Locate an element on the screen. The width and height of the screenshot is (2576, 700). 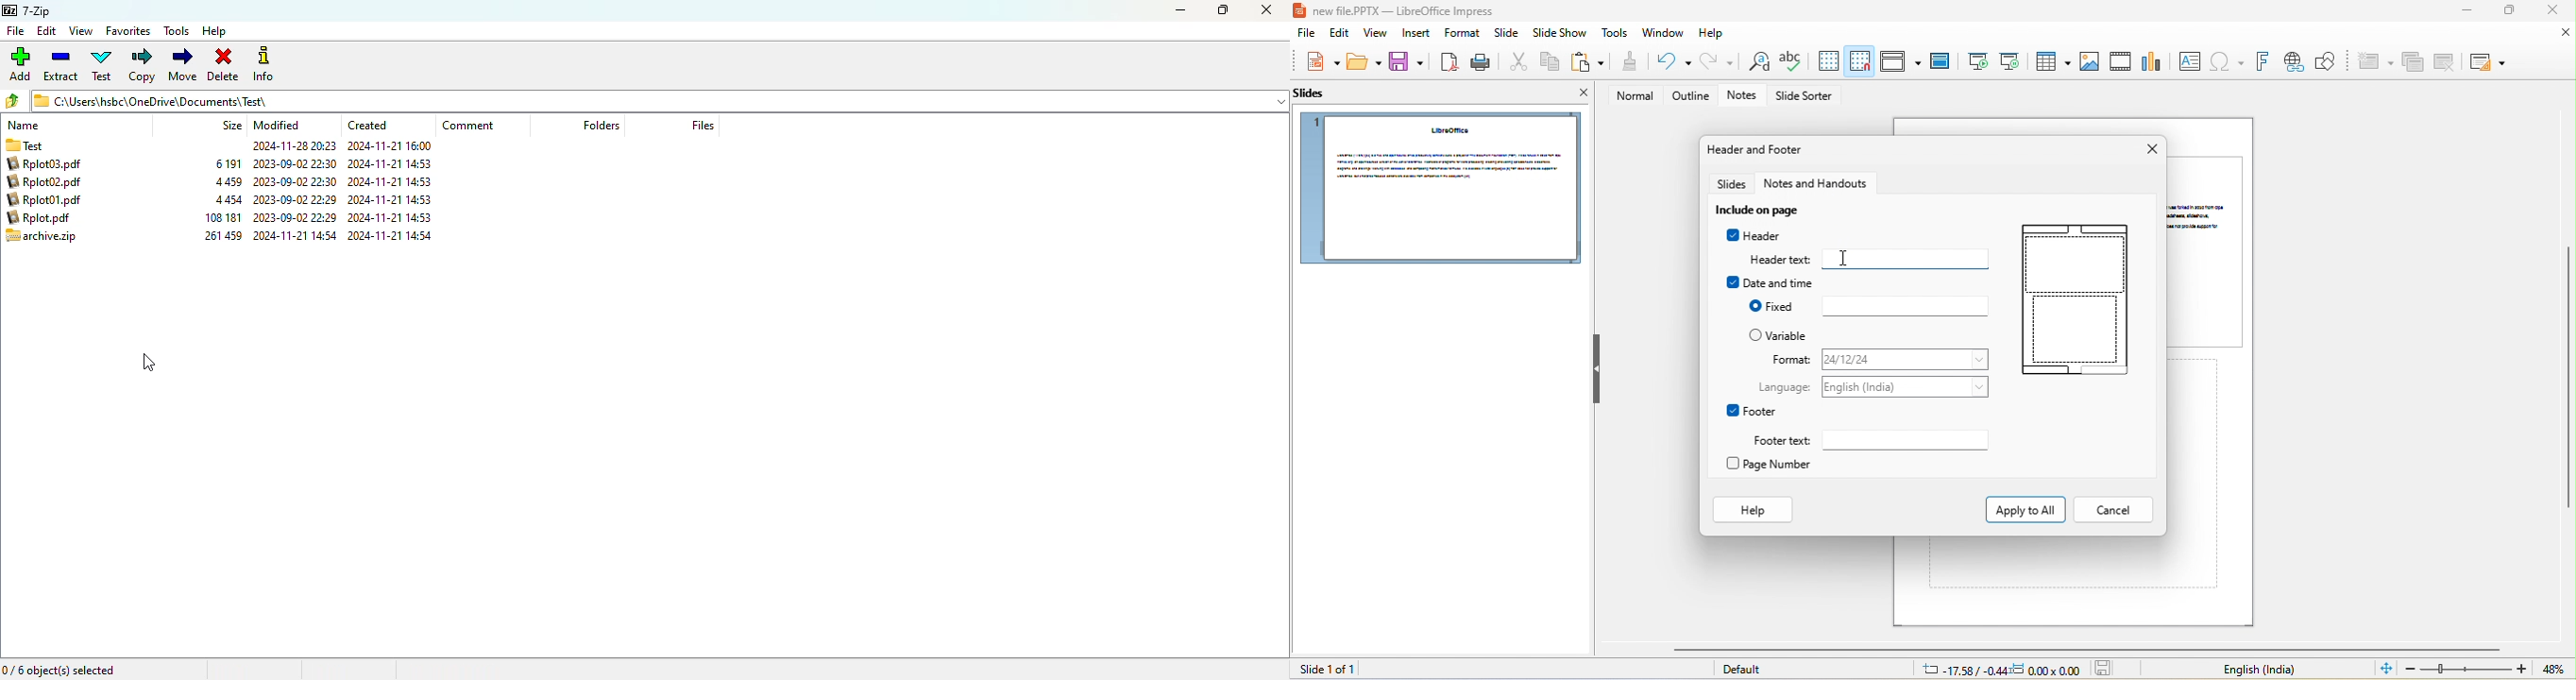
master slide is located at coordinates (1940, 62).